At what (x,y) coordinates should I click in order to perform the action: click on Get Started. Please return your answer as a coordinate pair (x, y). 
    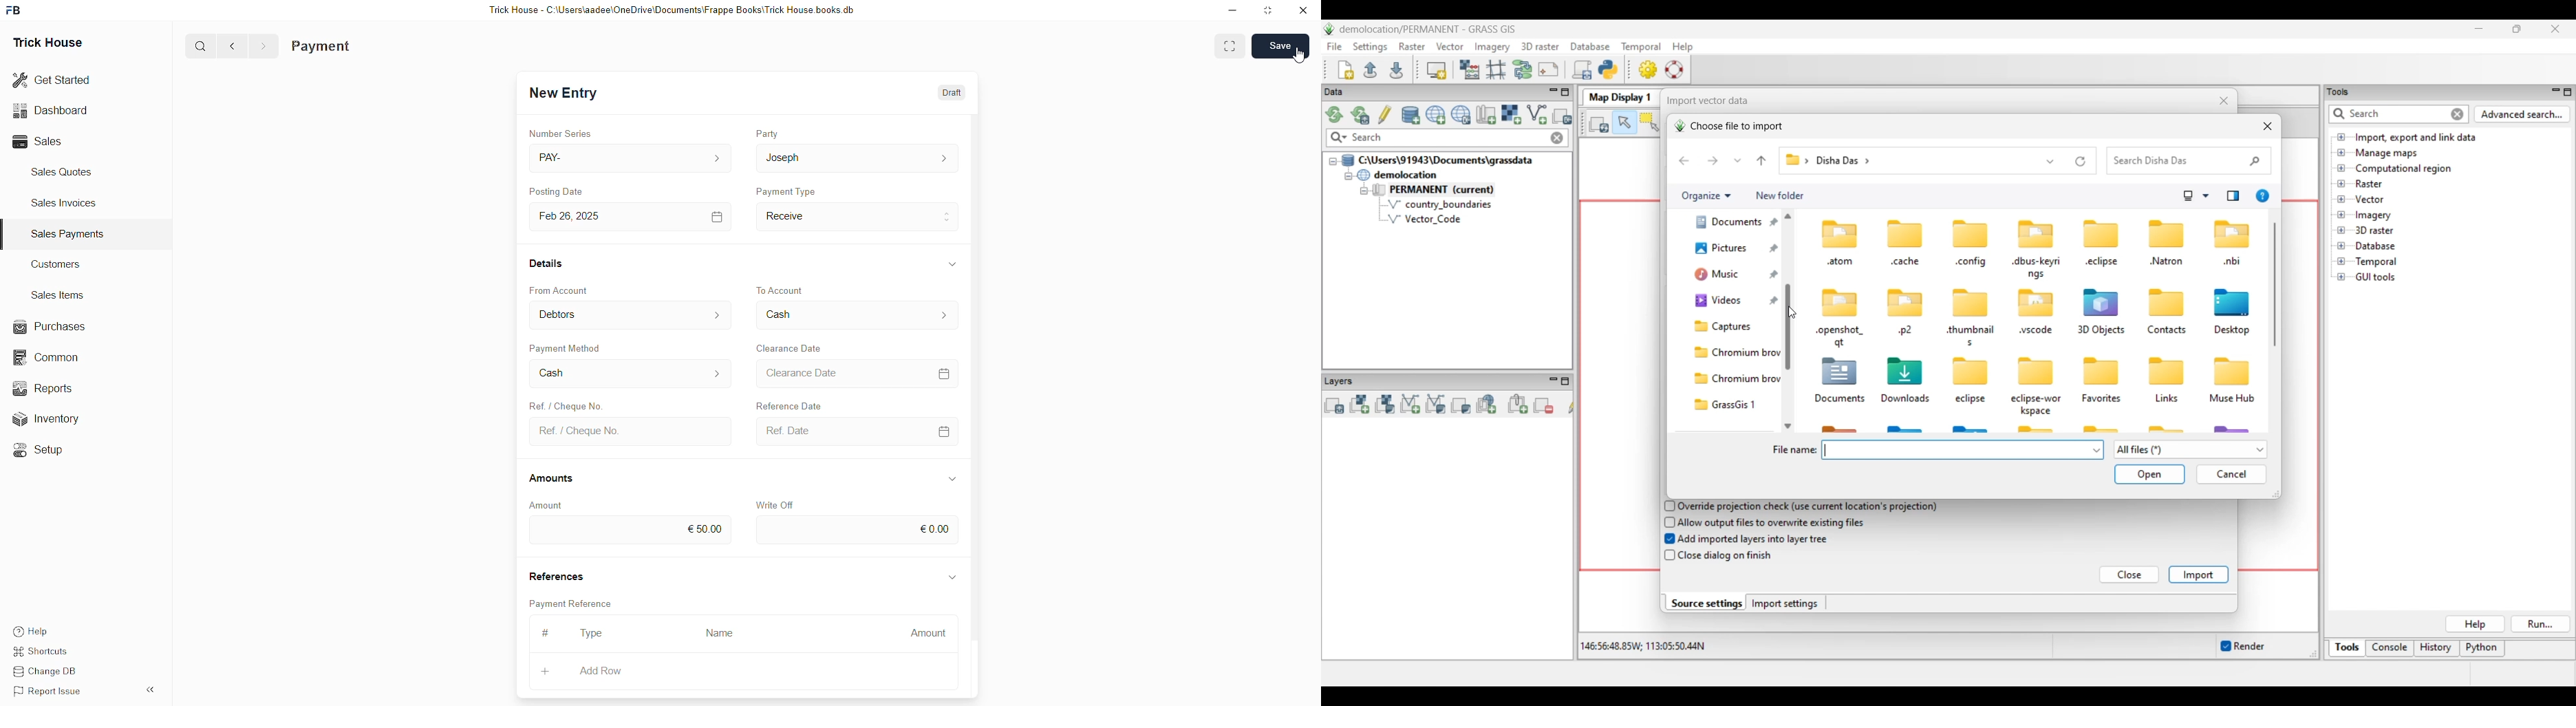
    Looking at the image, I should click on (52, 81).